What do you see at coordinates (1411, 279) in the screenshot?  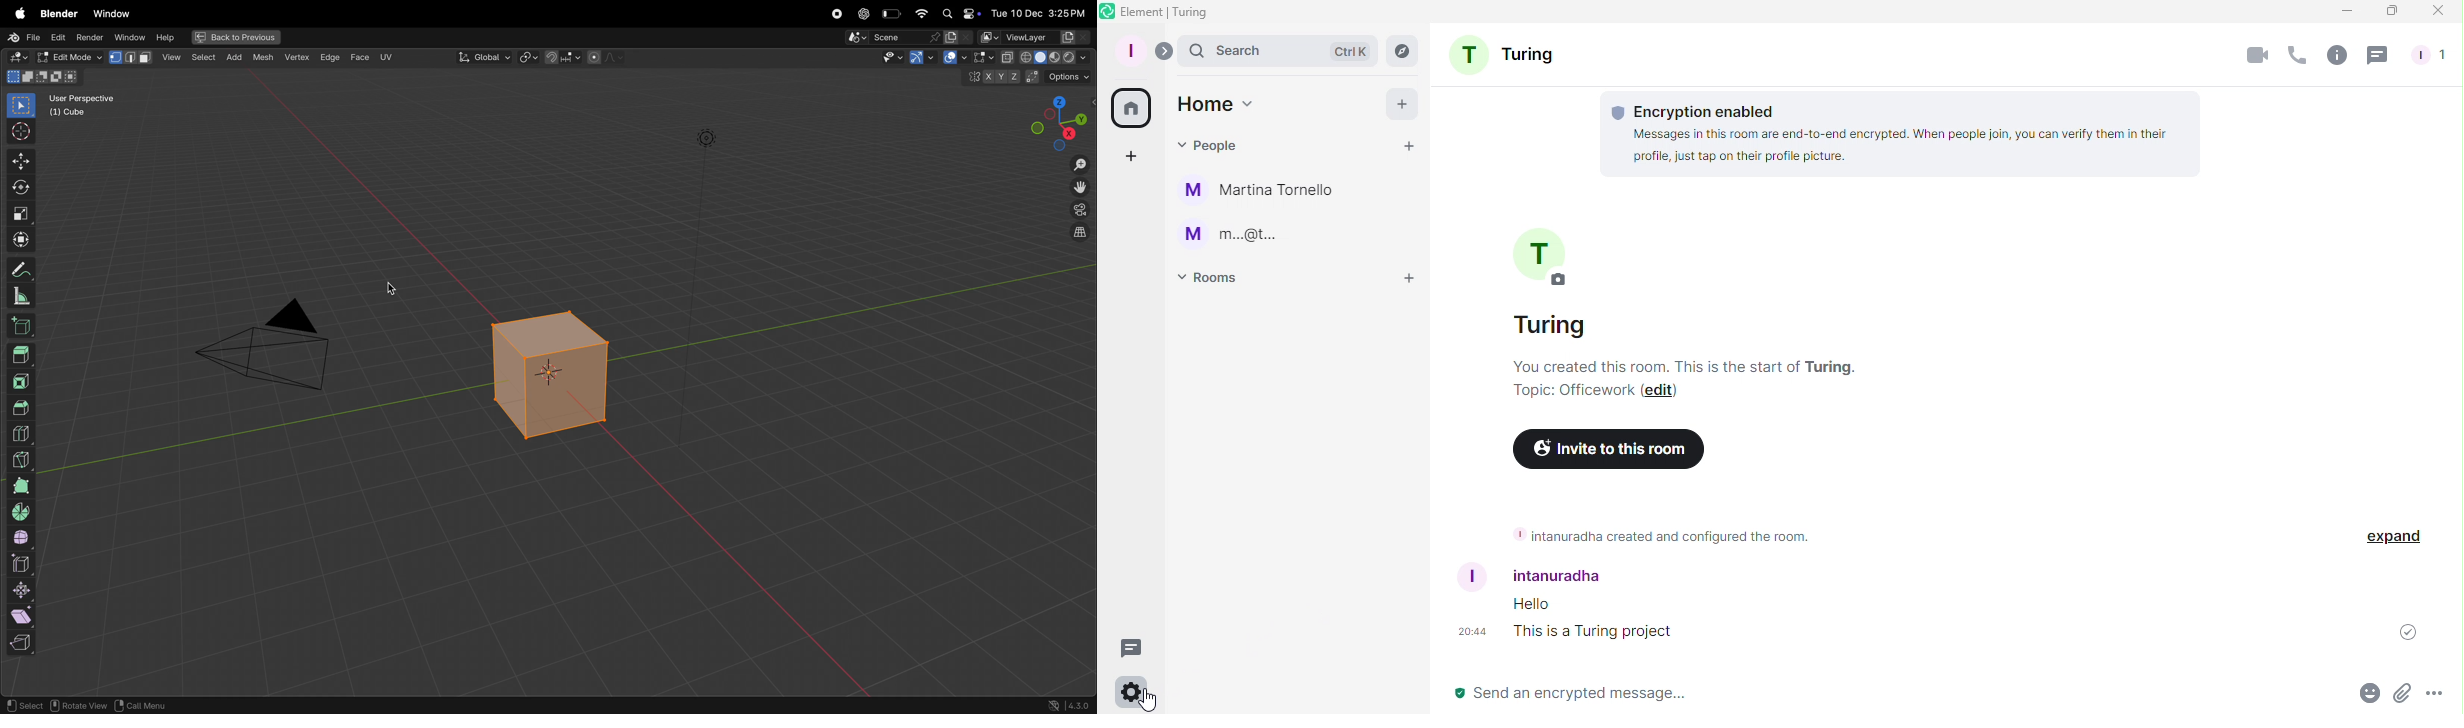 I see `Add room` at bounding box center [1411, 279].